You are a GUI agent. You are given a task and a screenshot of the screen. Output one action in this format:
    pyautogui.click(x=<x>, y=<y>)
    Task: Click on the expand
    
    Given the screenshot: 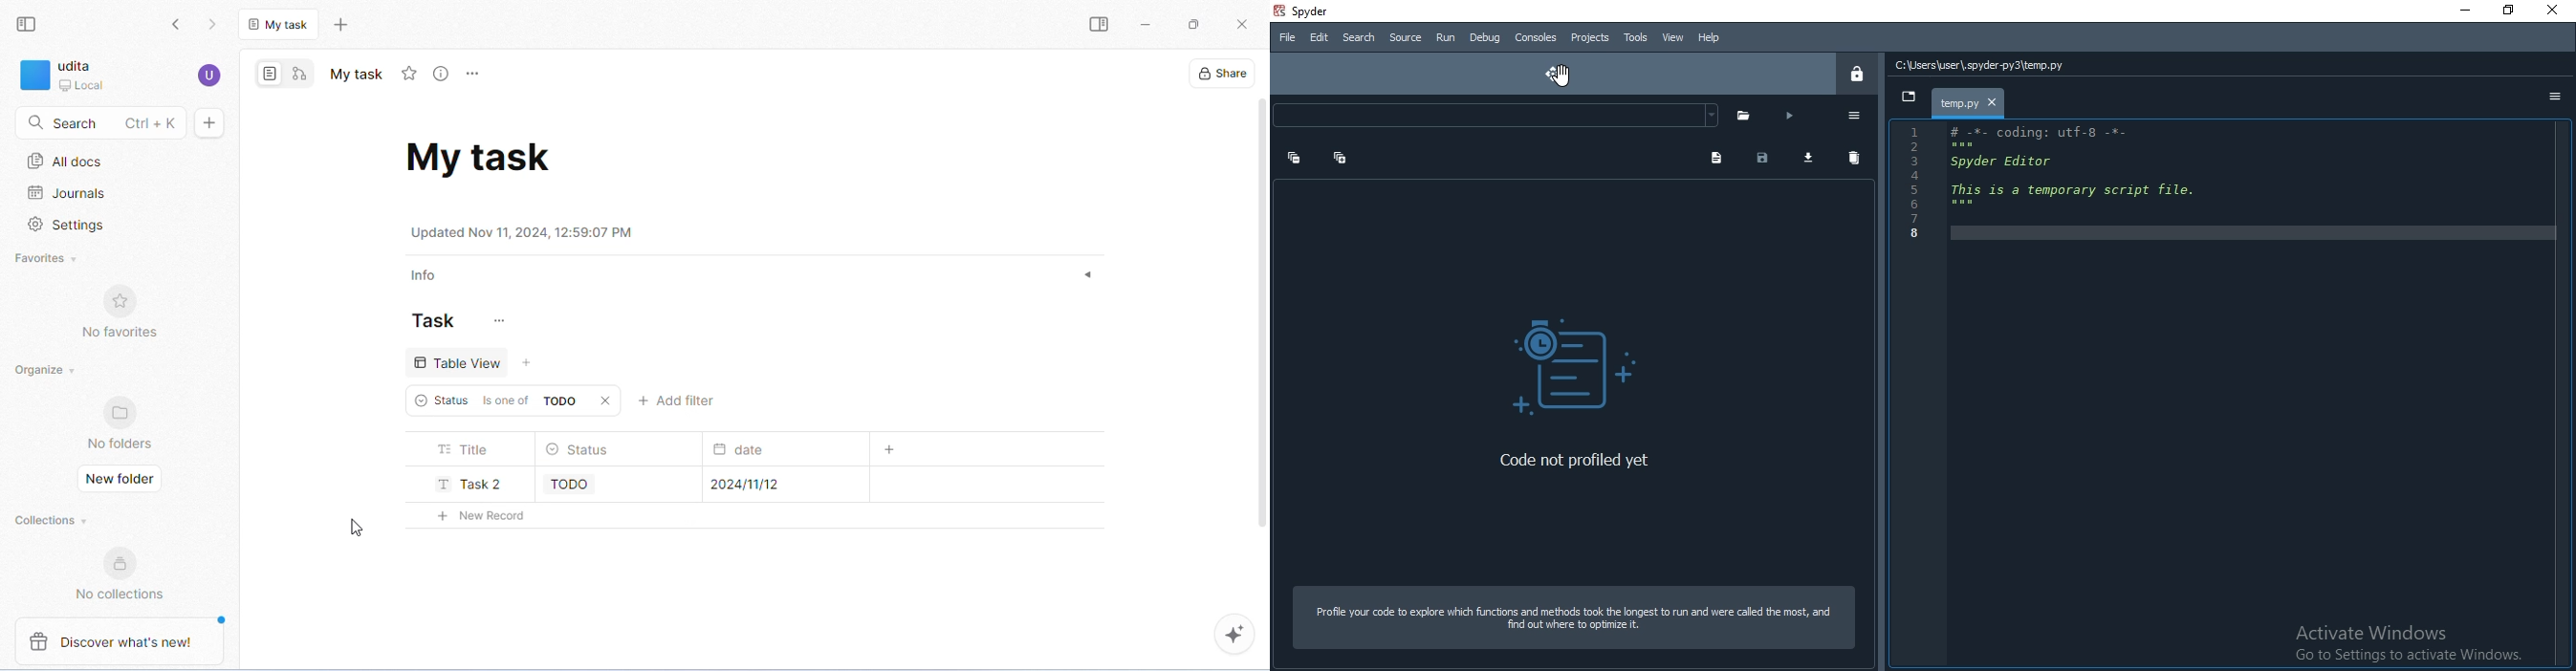 What is the action you would take?
    pyautogui.click(x=1085, y=276)
    